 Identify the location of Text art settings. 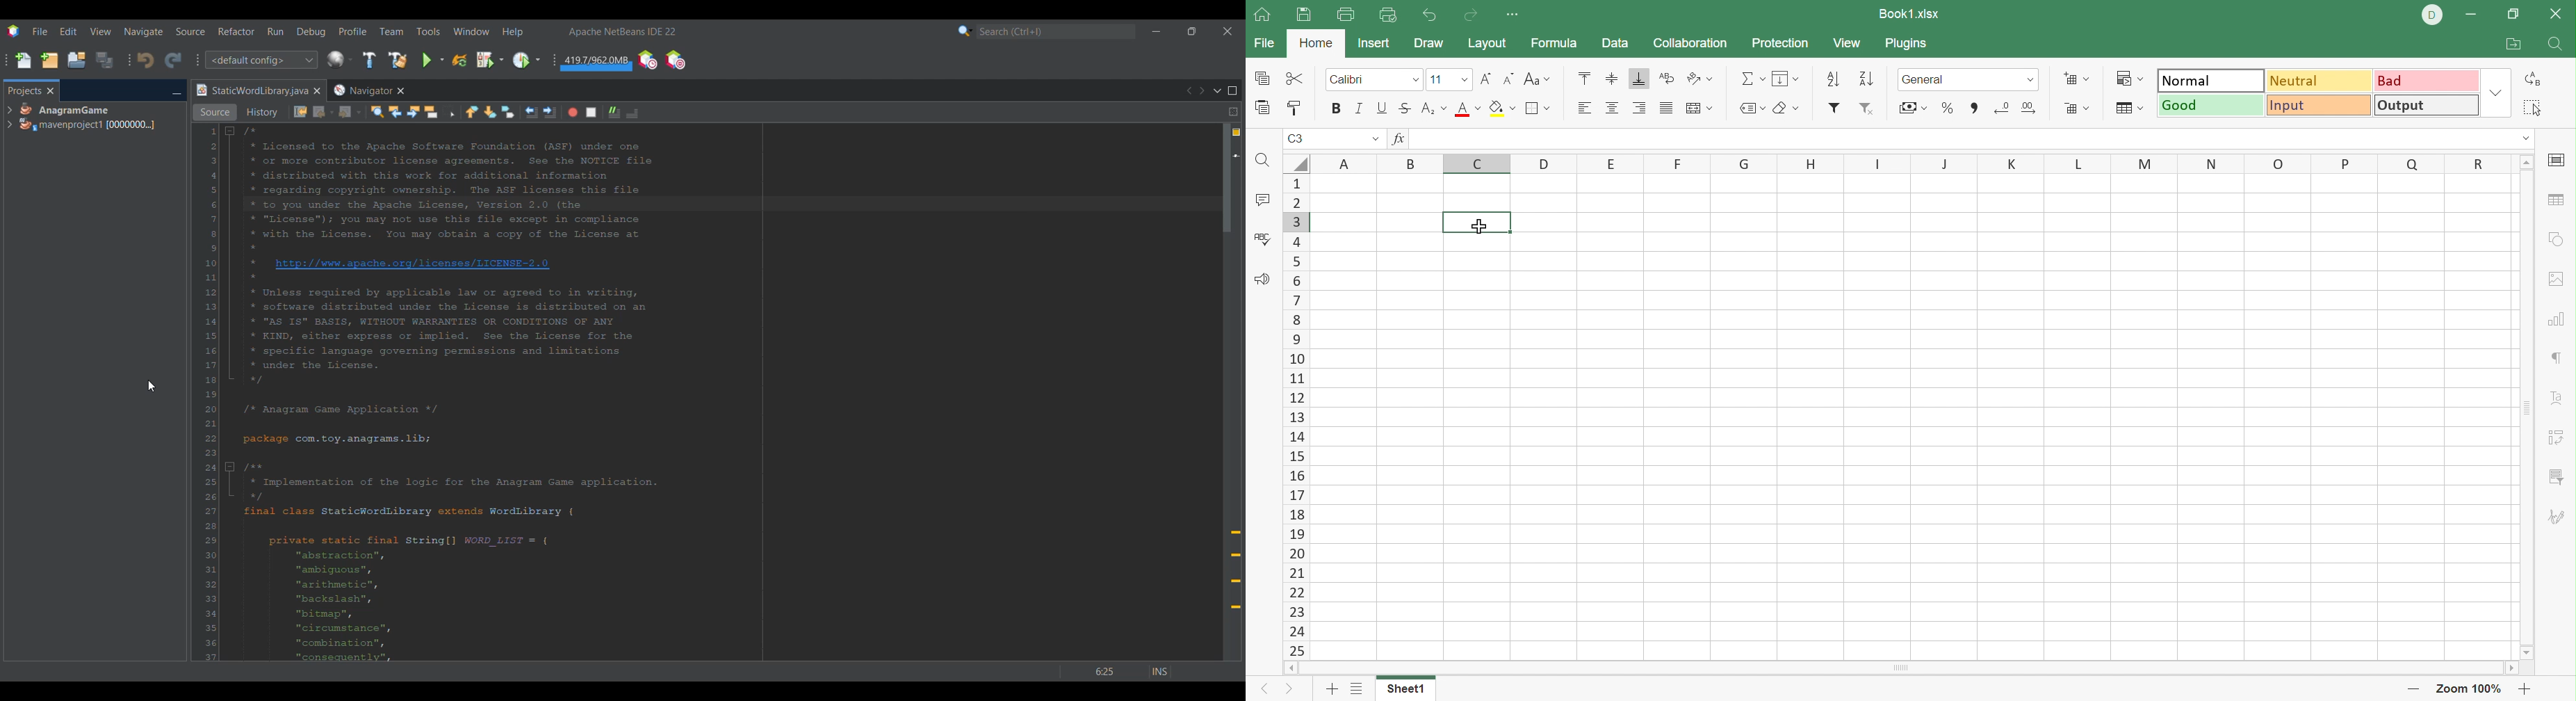
(2554, 397).